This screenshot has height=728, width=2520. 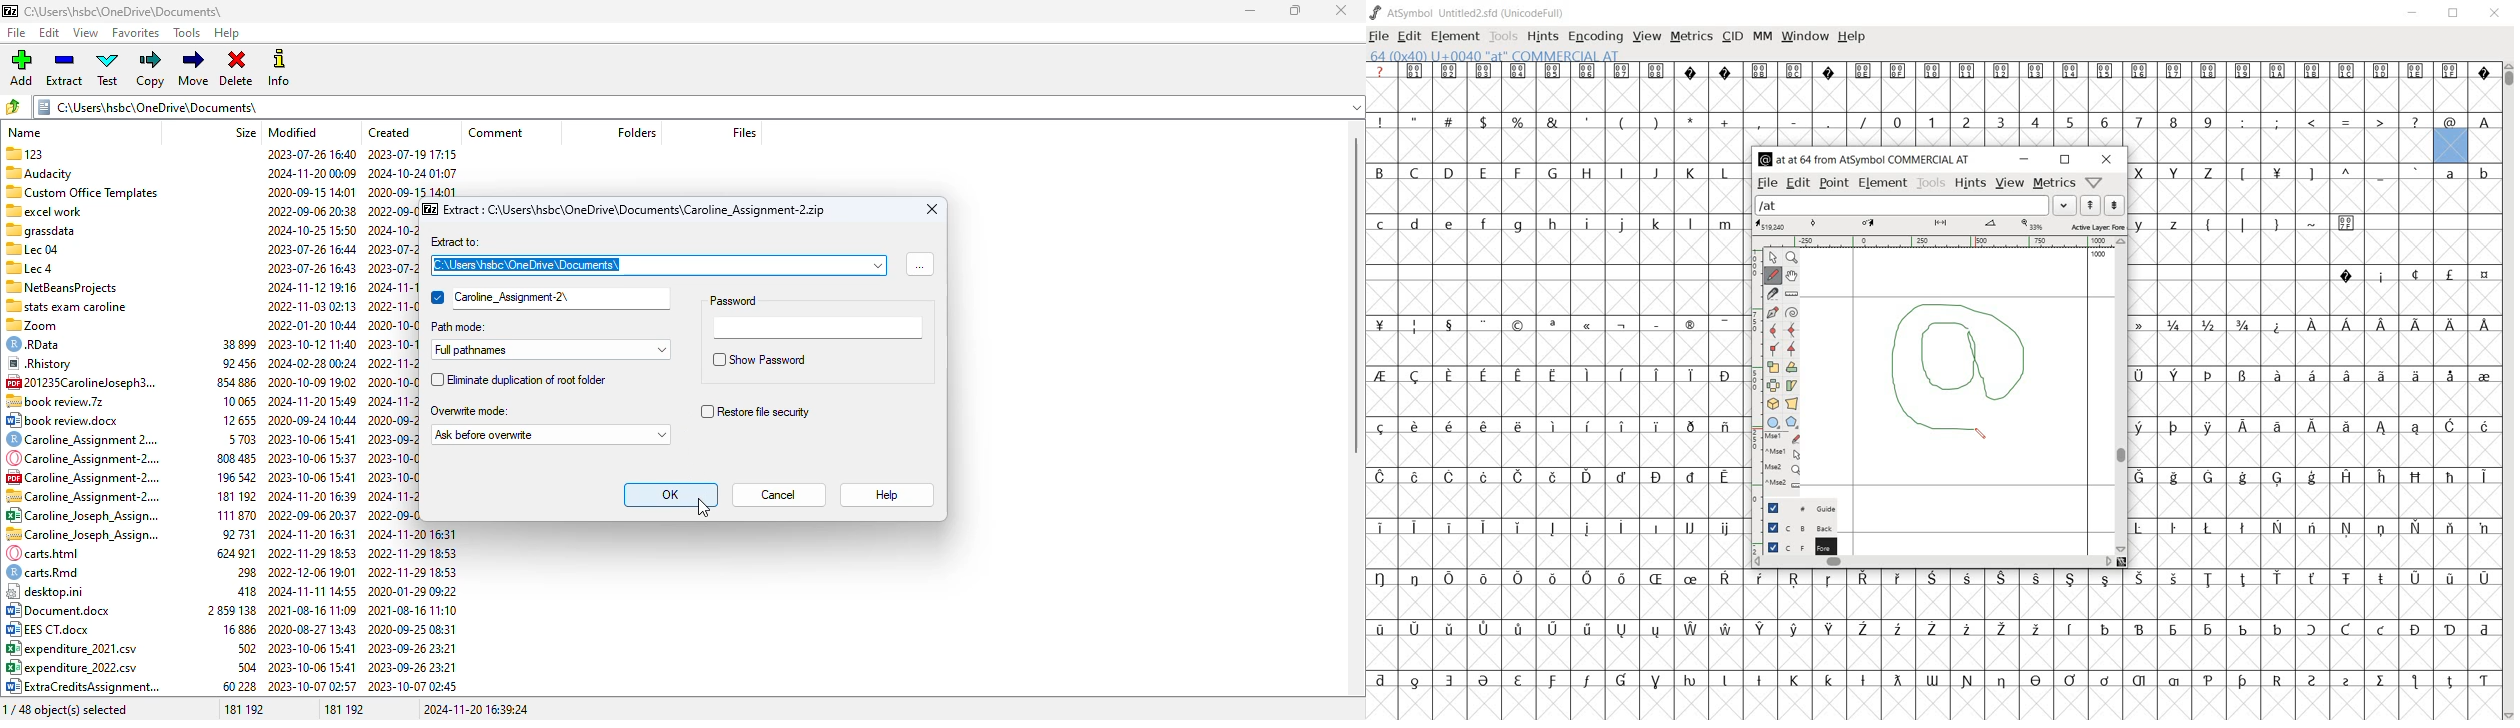 What do you see at coordinates (2416, 16) in the screenshot?
I see `MINIMIZE` at bounding box center [2416, 16].